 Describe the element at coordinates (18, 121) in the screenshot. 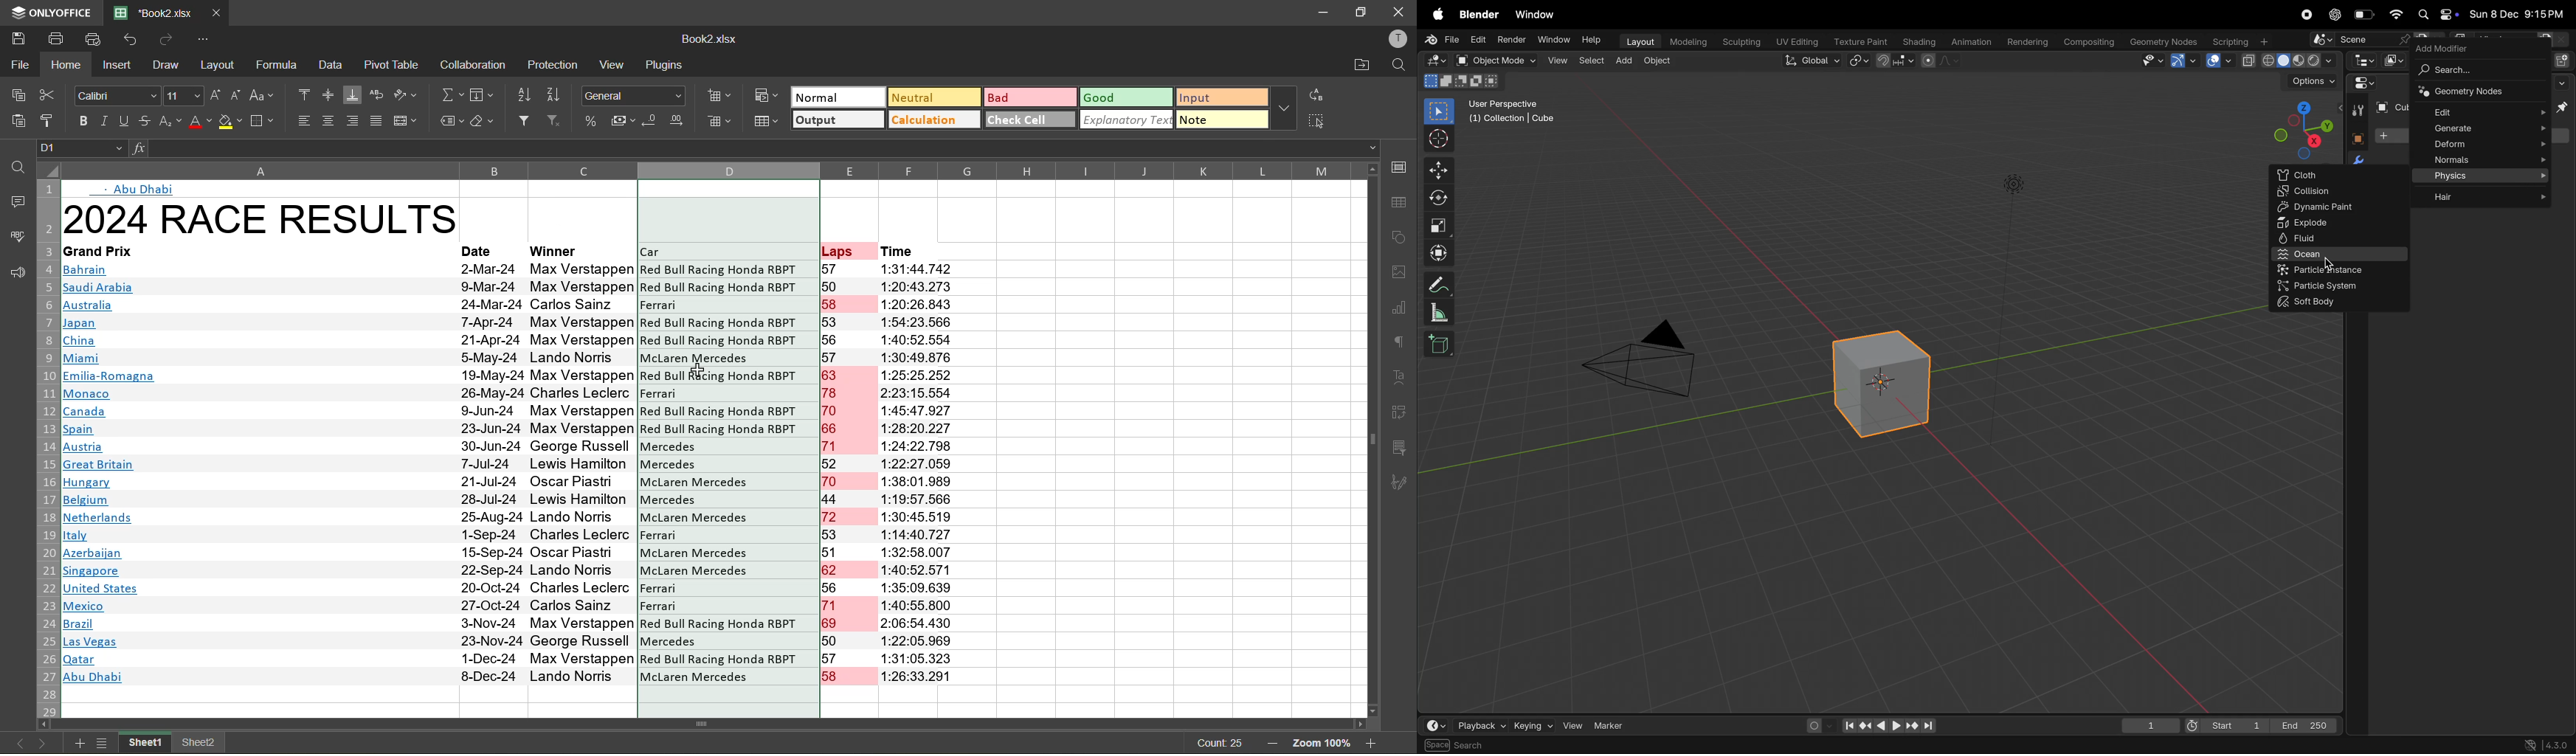

I see `paste` at that location.